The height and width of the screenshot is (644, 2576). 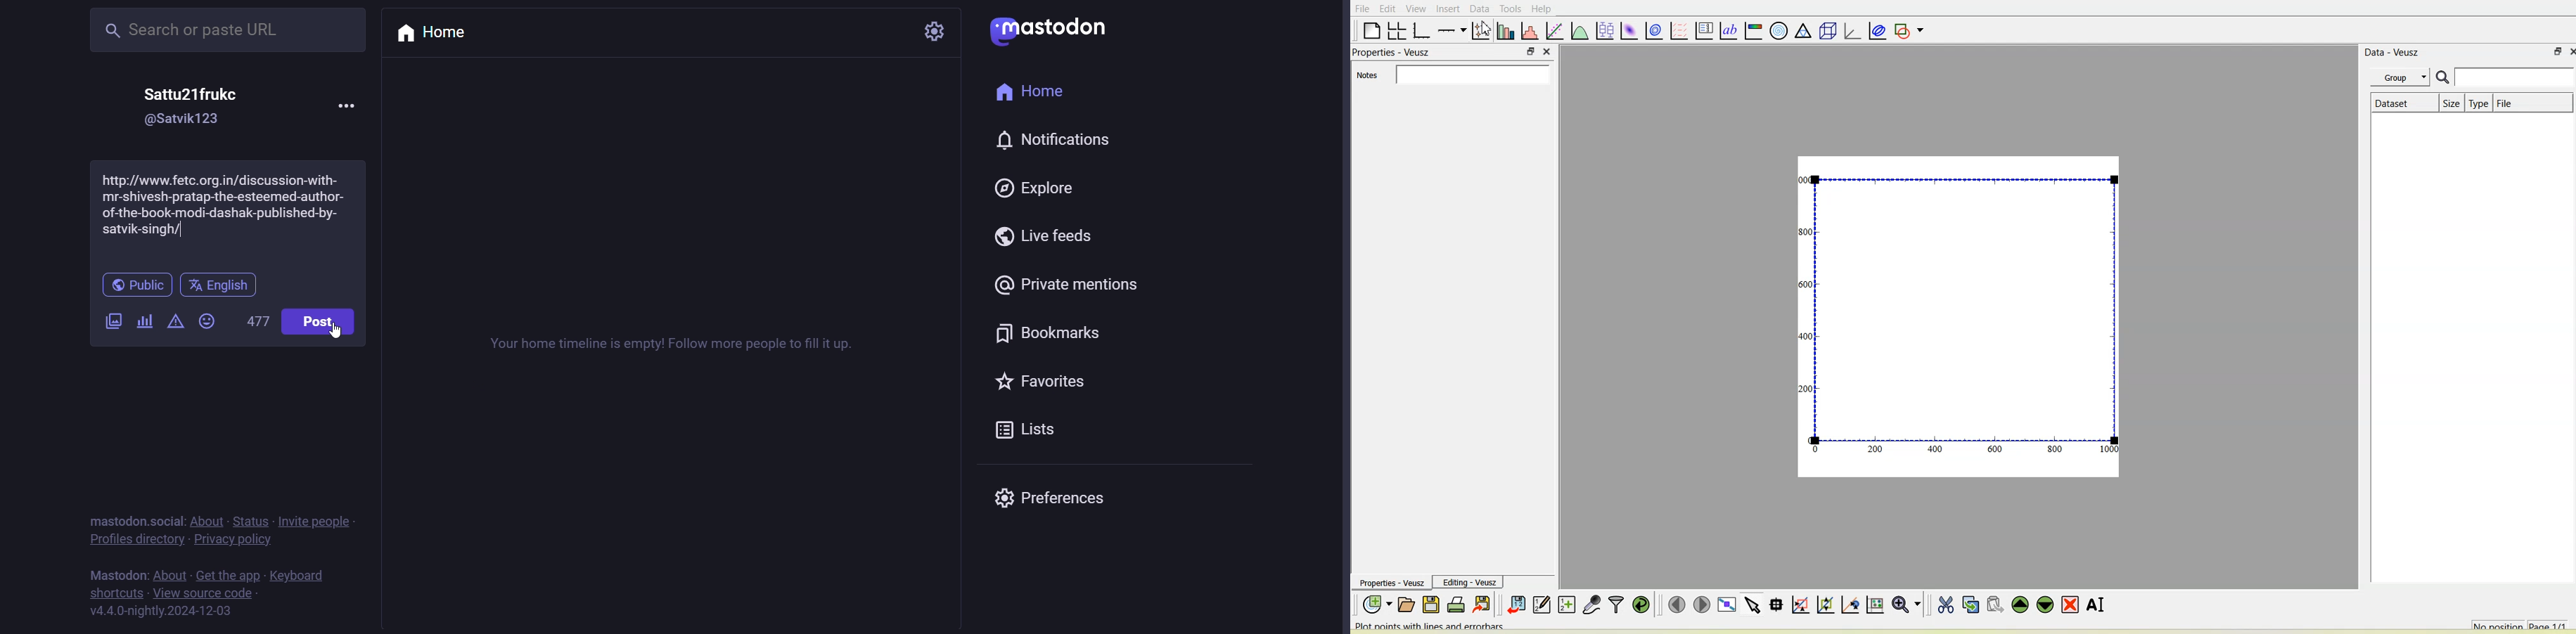 What do you see at coordinates (2504, 77) in the screenshot?
I see `Search bar` at bounding box center [2504, 77].